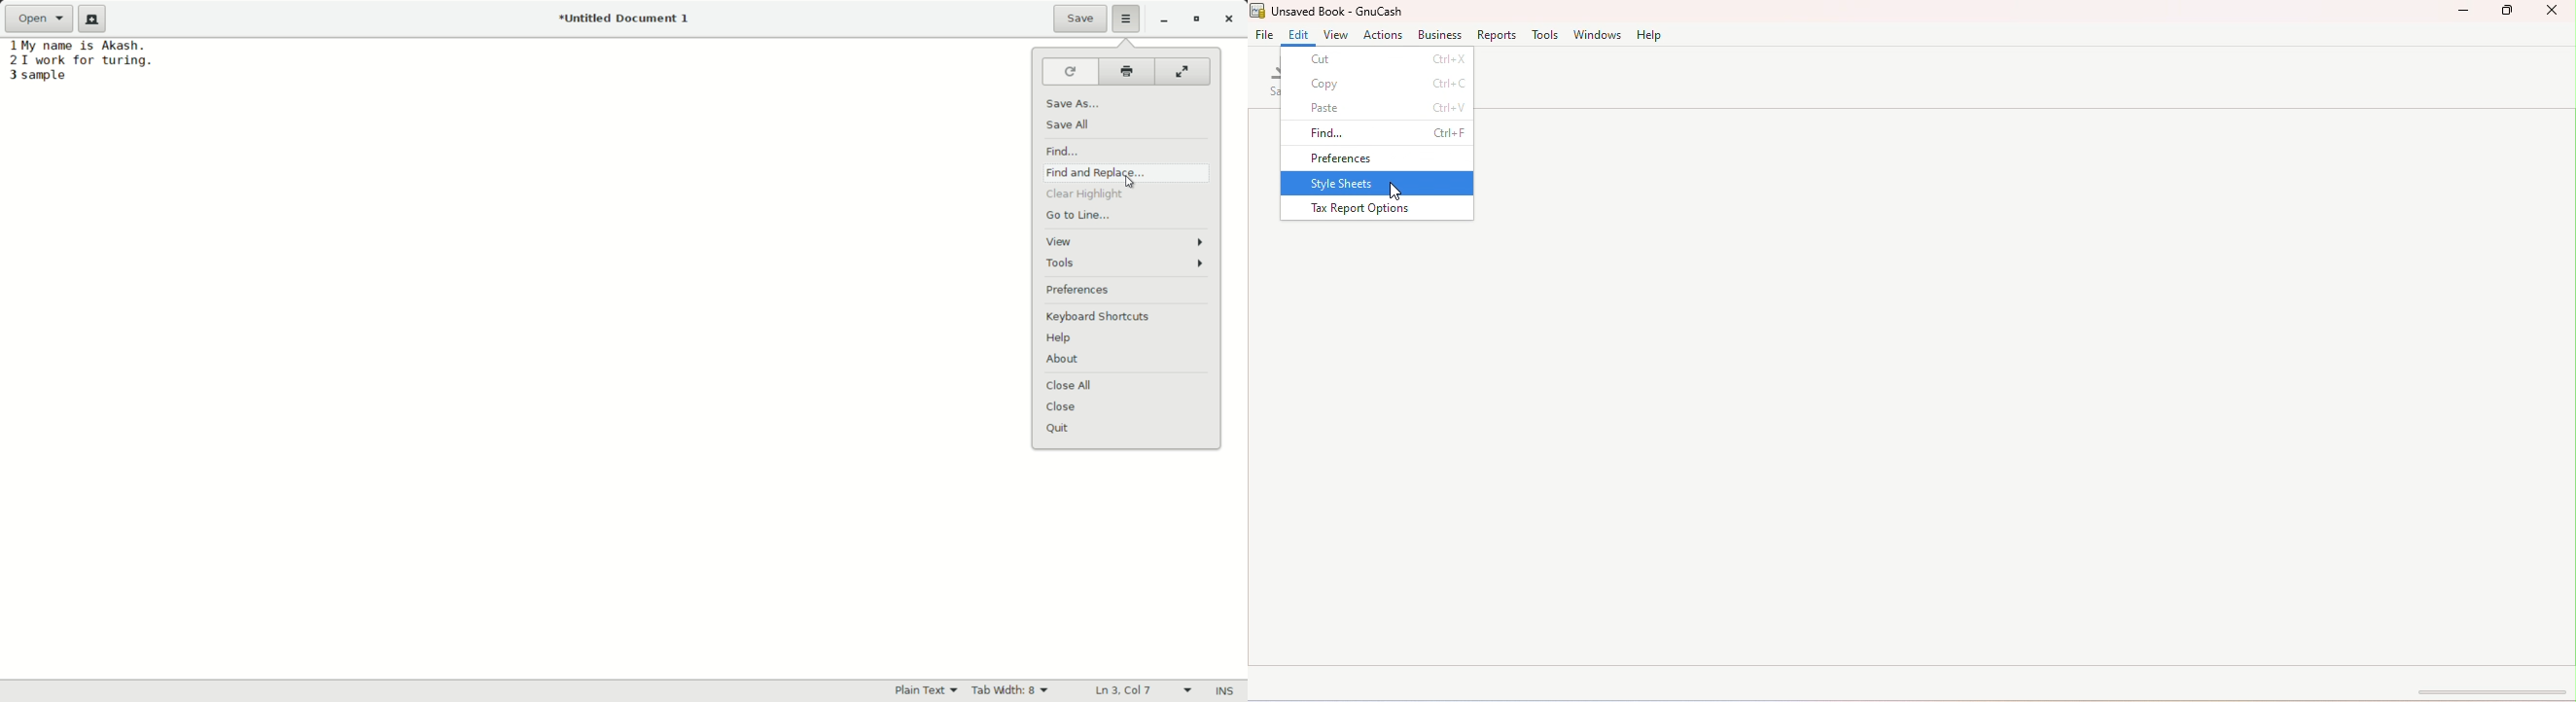 This screenshot has height=728, width=2576. I want to click on cursor, so click(1127, 183).